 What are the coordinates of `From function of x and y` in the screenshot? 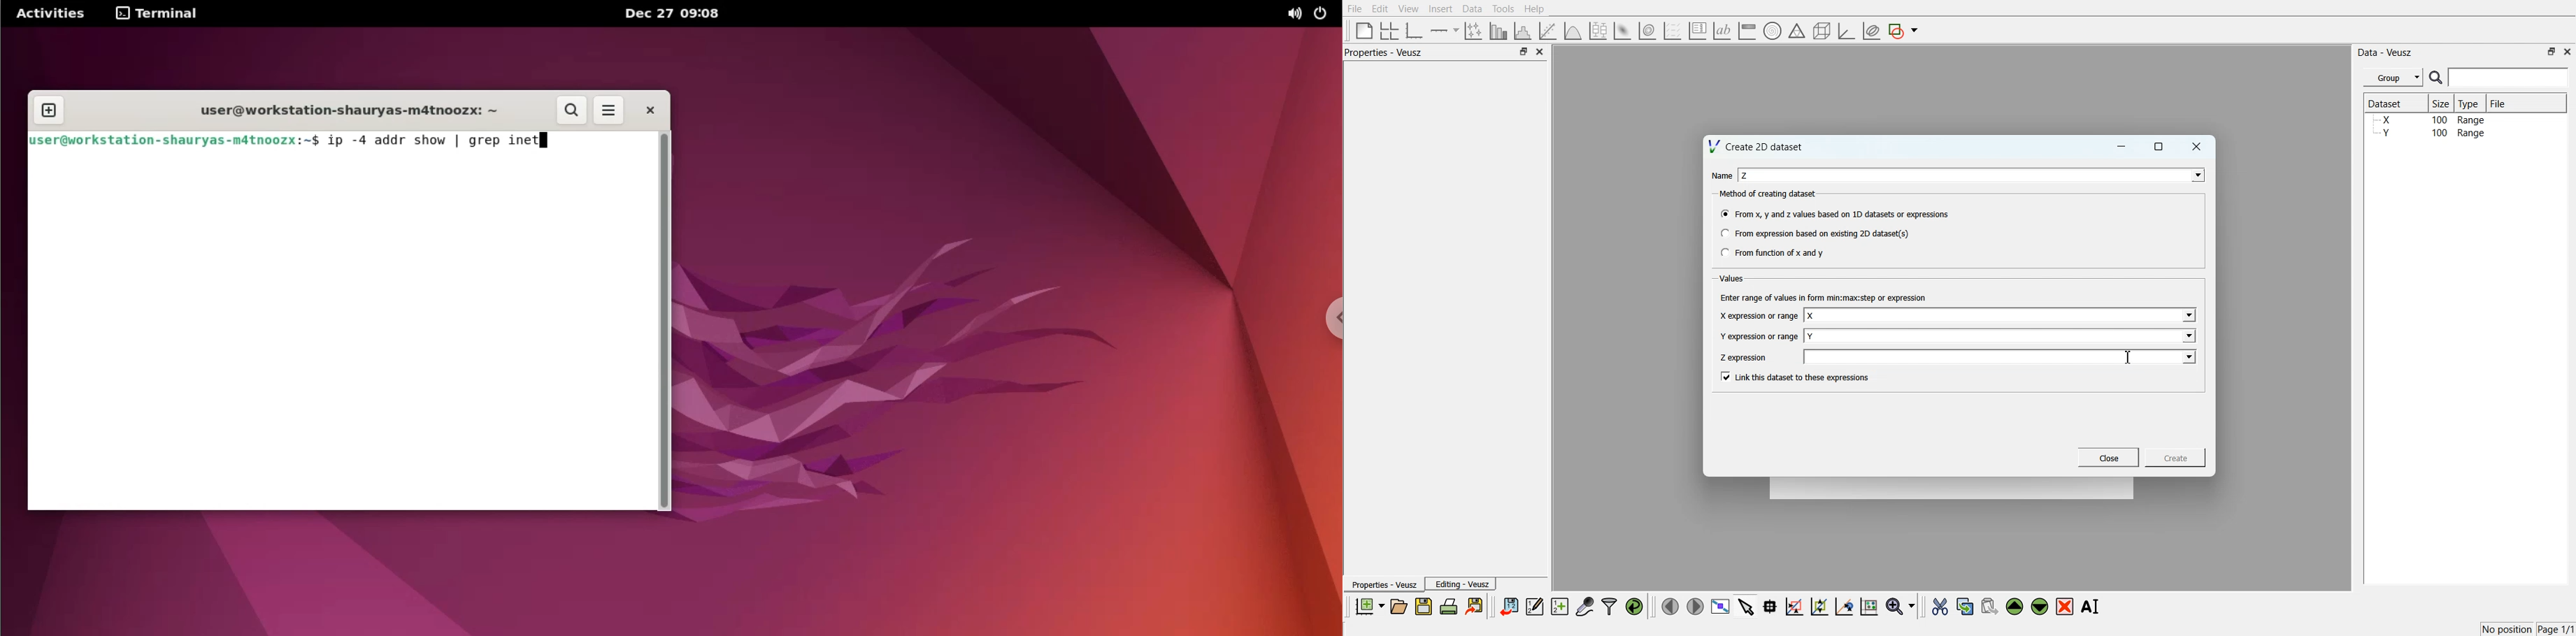 It's located at (1774, 252).